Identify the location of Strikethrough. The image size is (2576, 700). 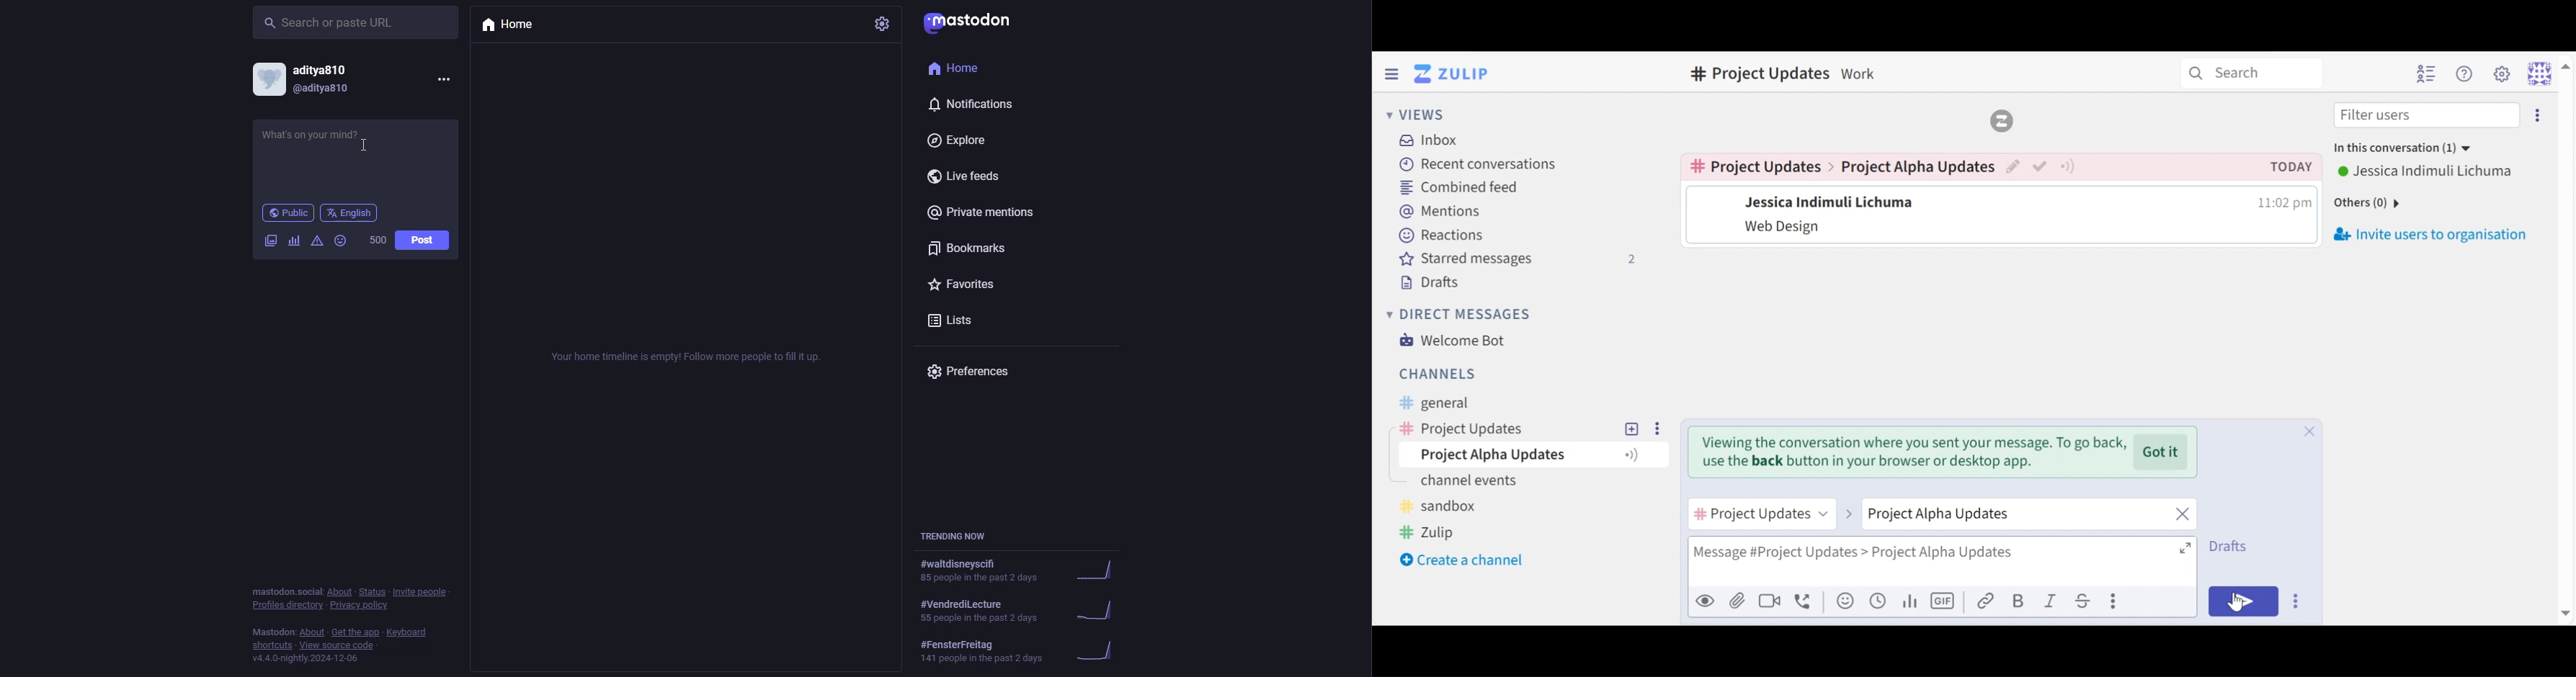
(2085, 601).